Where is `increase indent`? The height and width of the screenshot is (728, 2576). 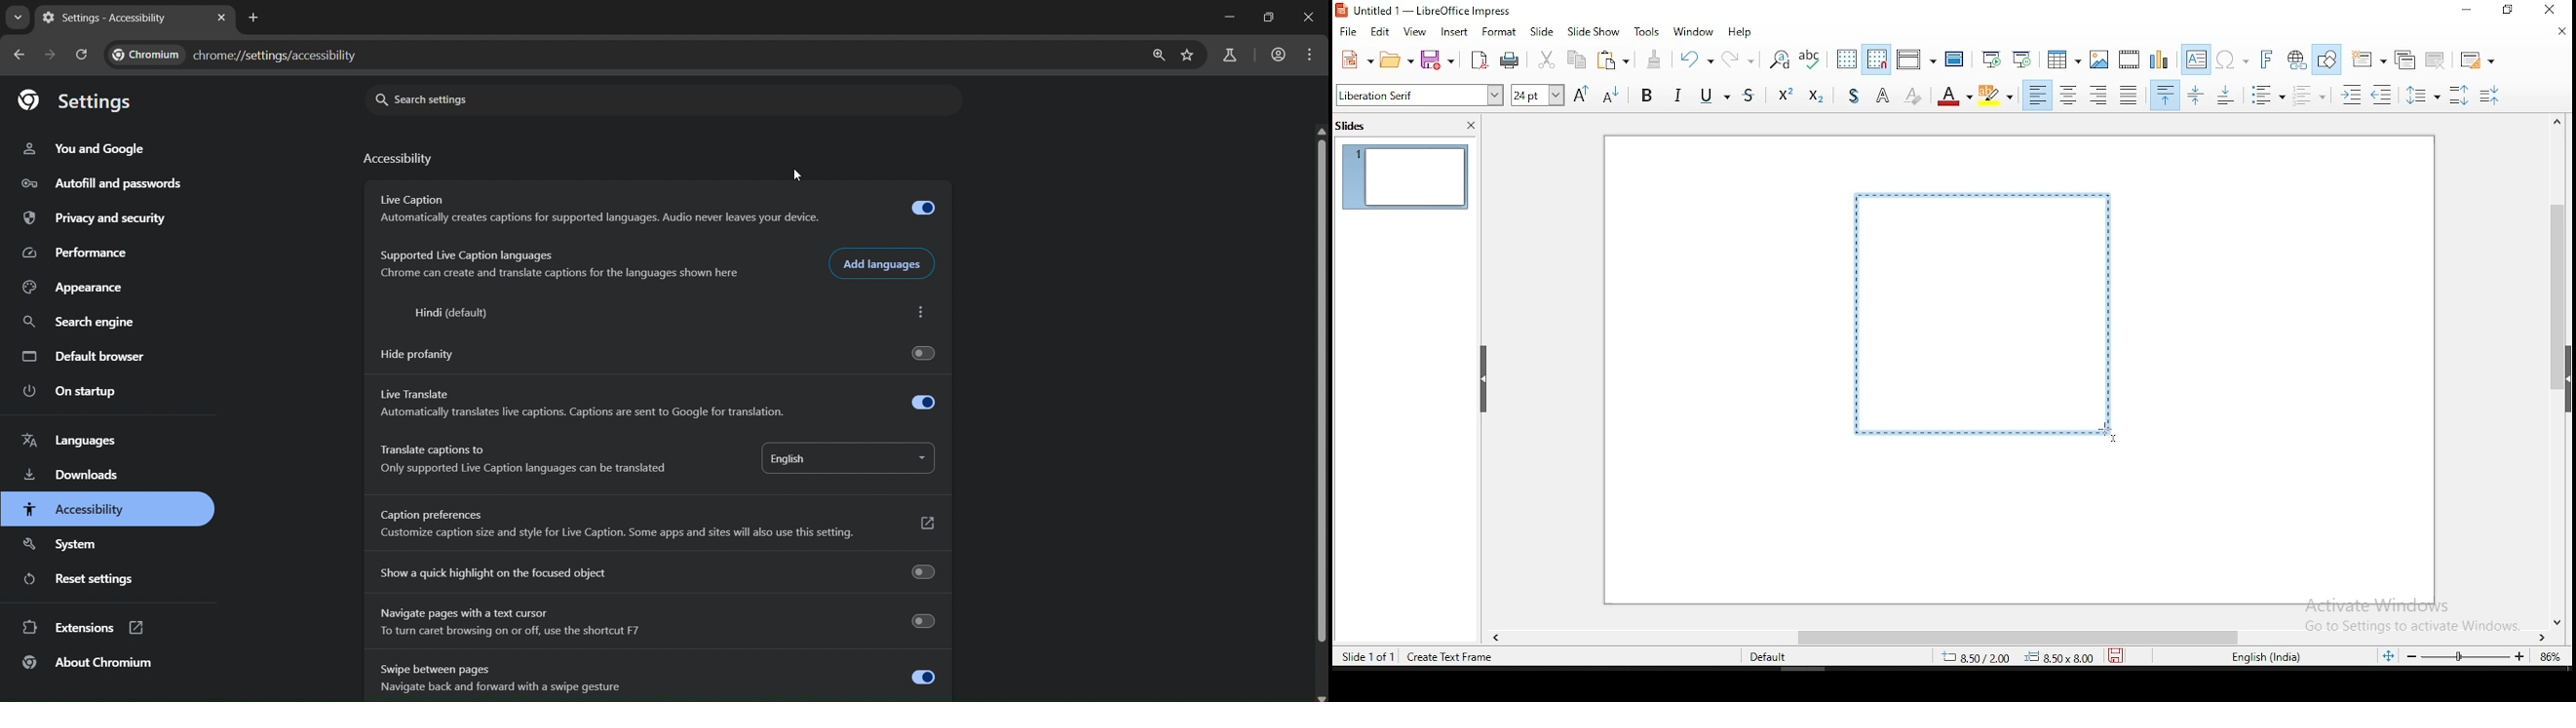
increase indent is located at coordinates (2348, 95).